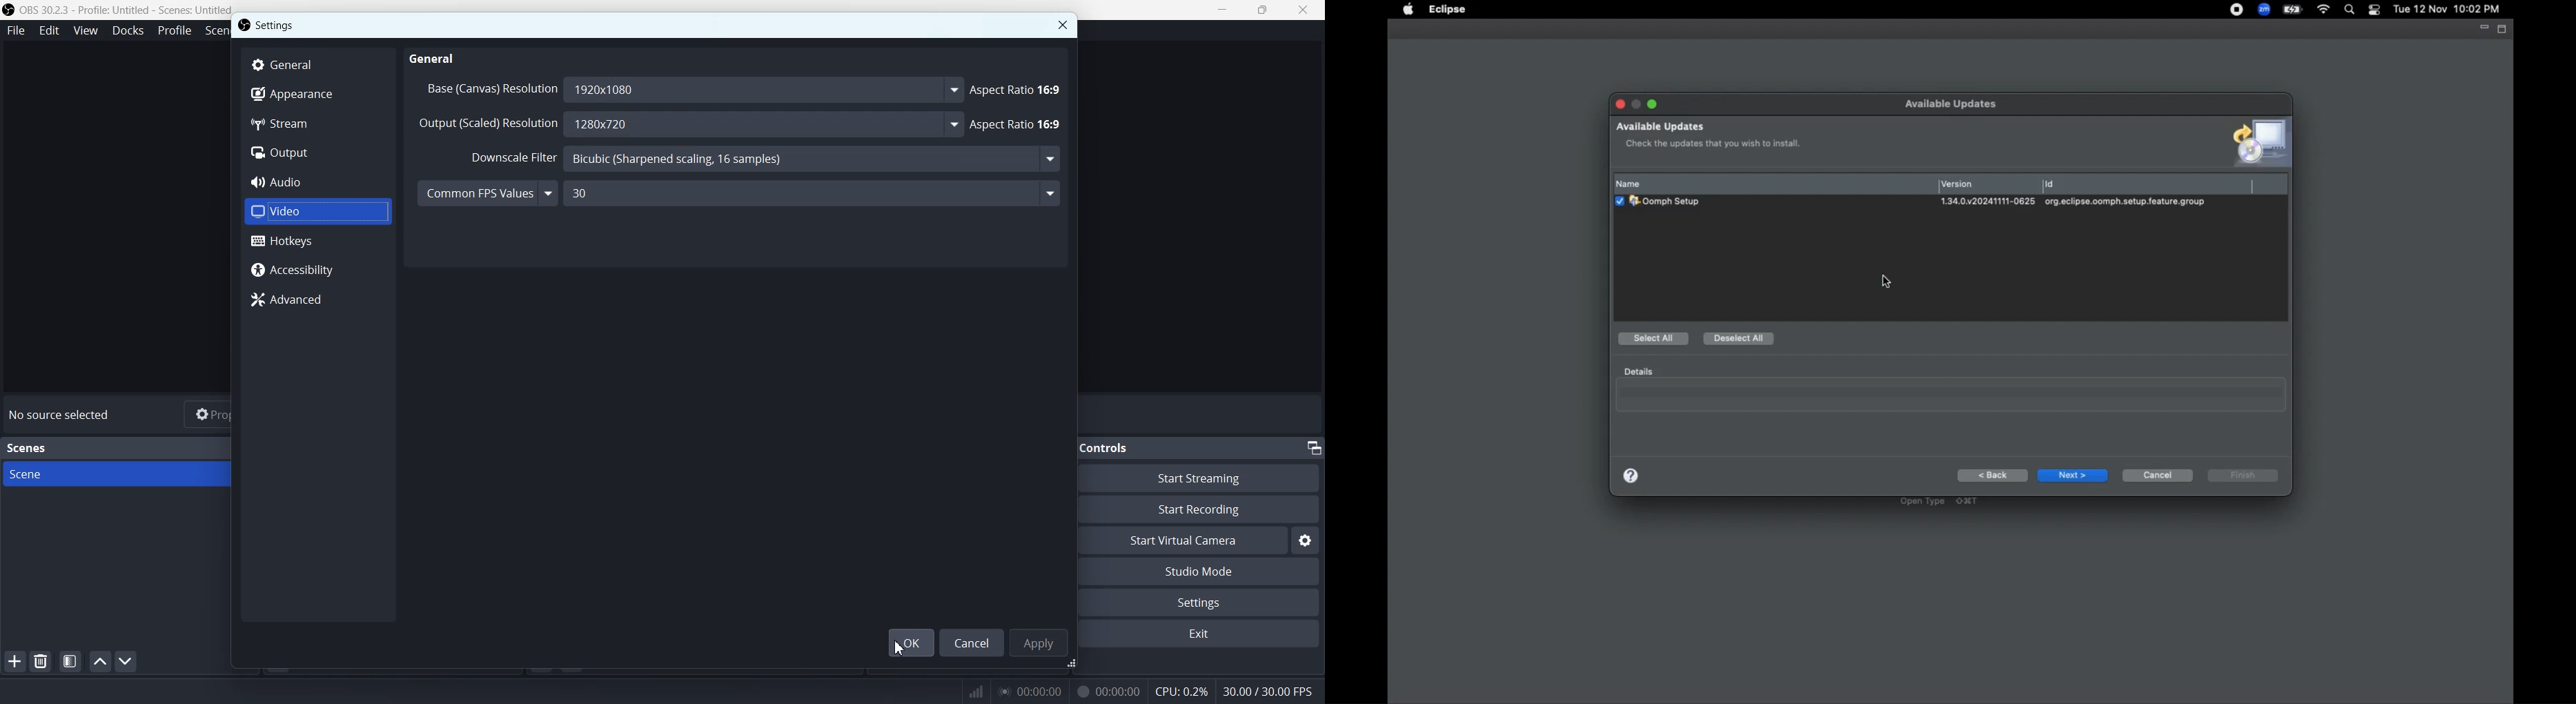 The image size is (2576, 728). Describe the element at coordinates (317, 125) in the screenshot. I see `Stream` at that location.